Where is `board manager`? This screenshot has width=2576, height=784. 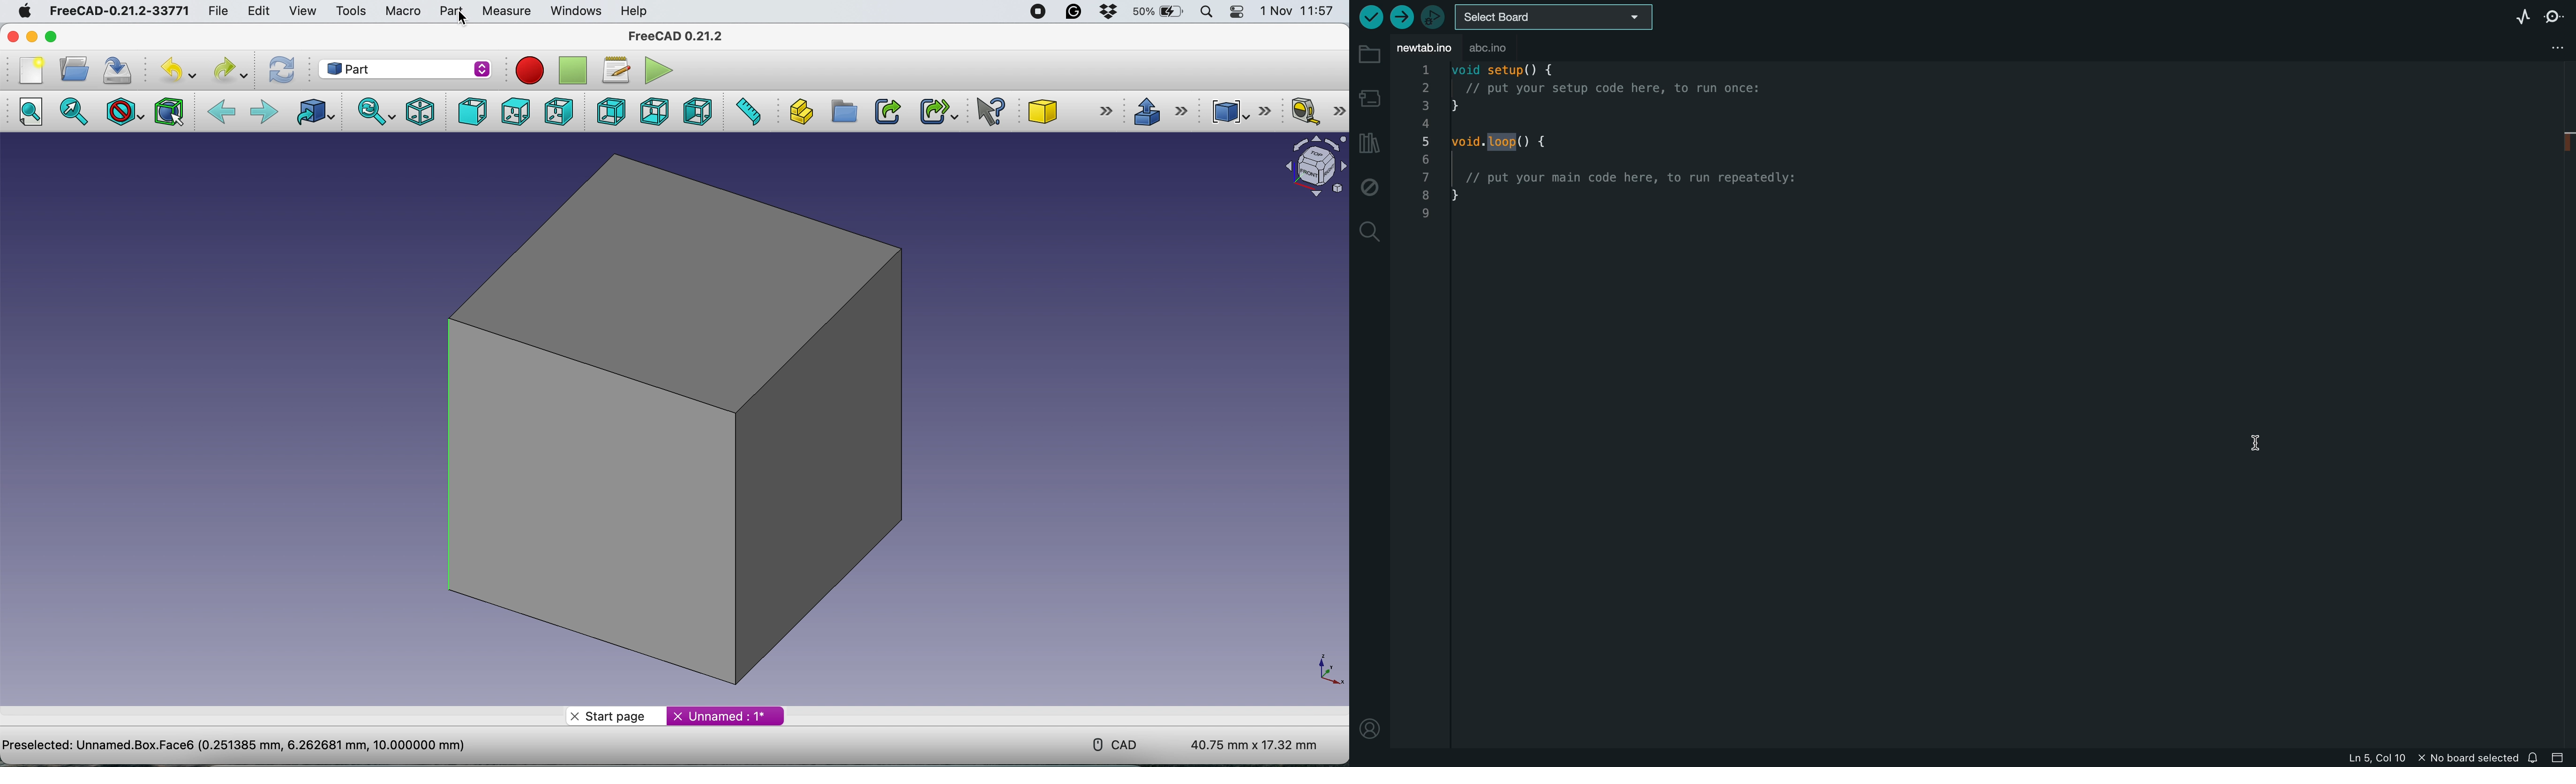
board manager is located at coordinates (1369, 97).